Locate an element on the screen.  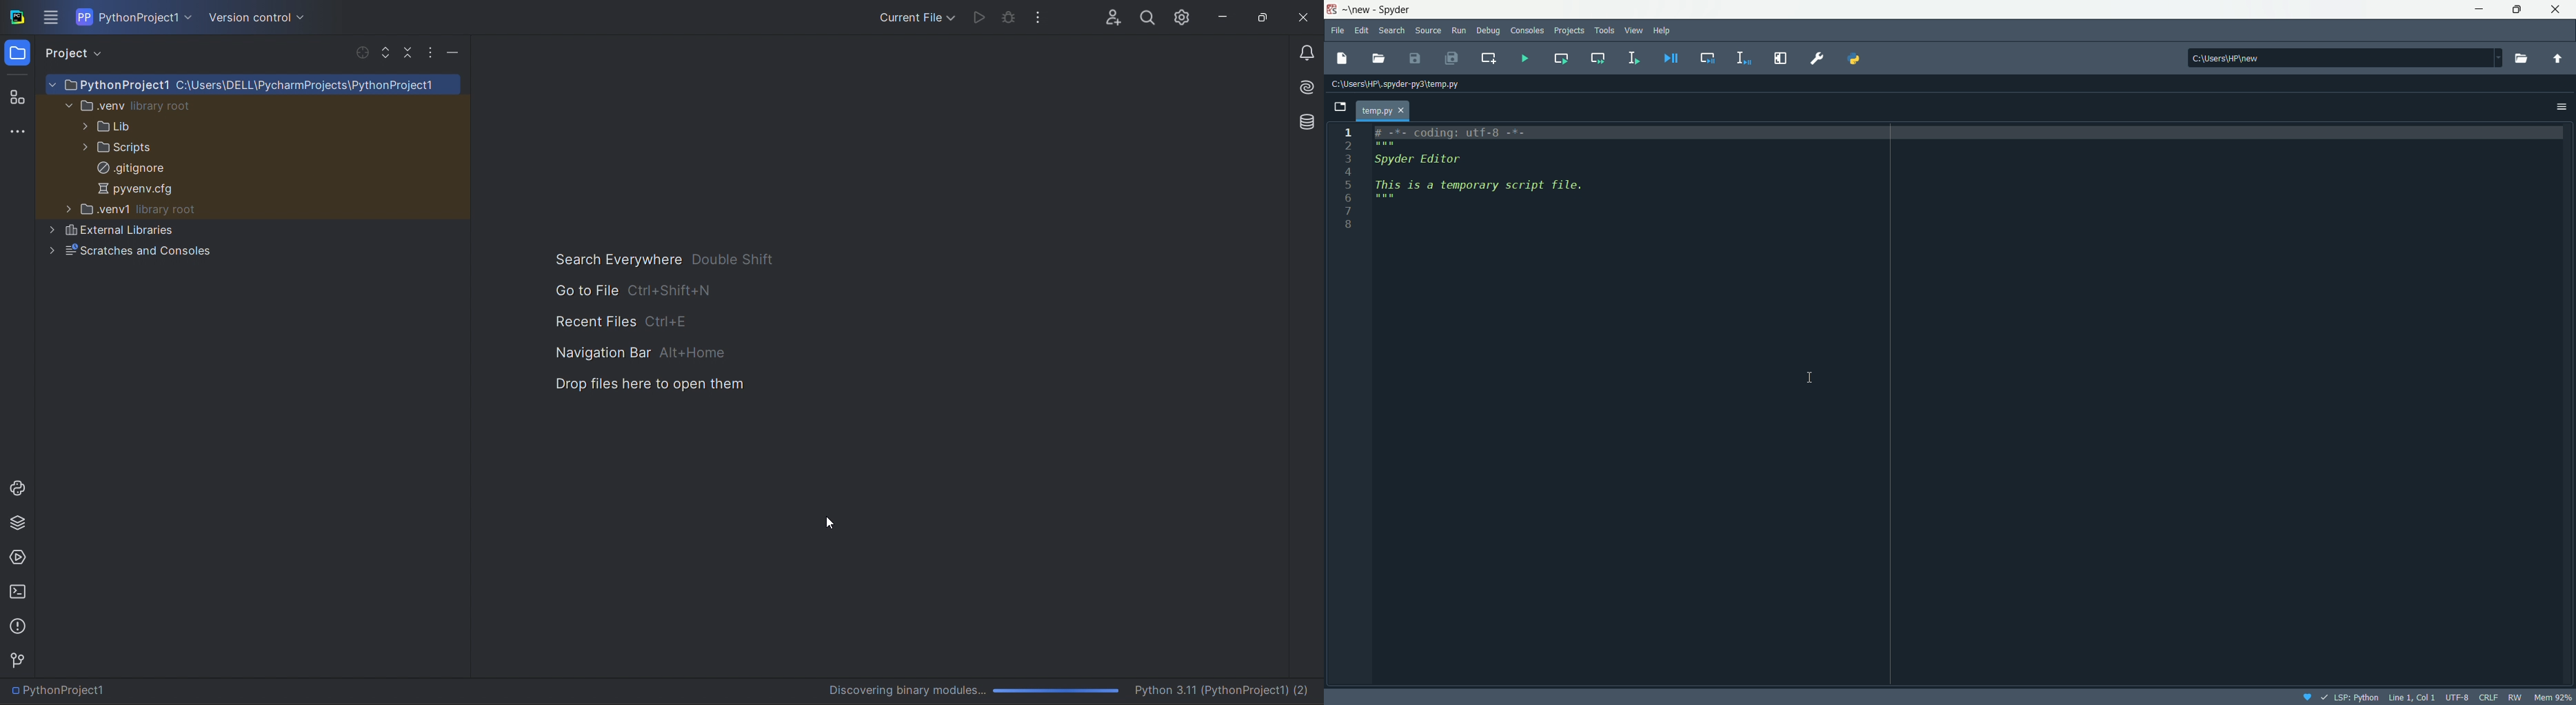
View is located at coordinates (1631, 31).